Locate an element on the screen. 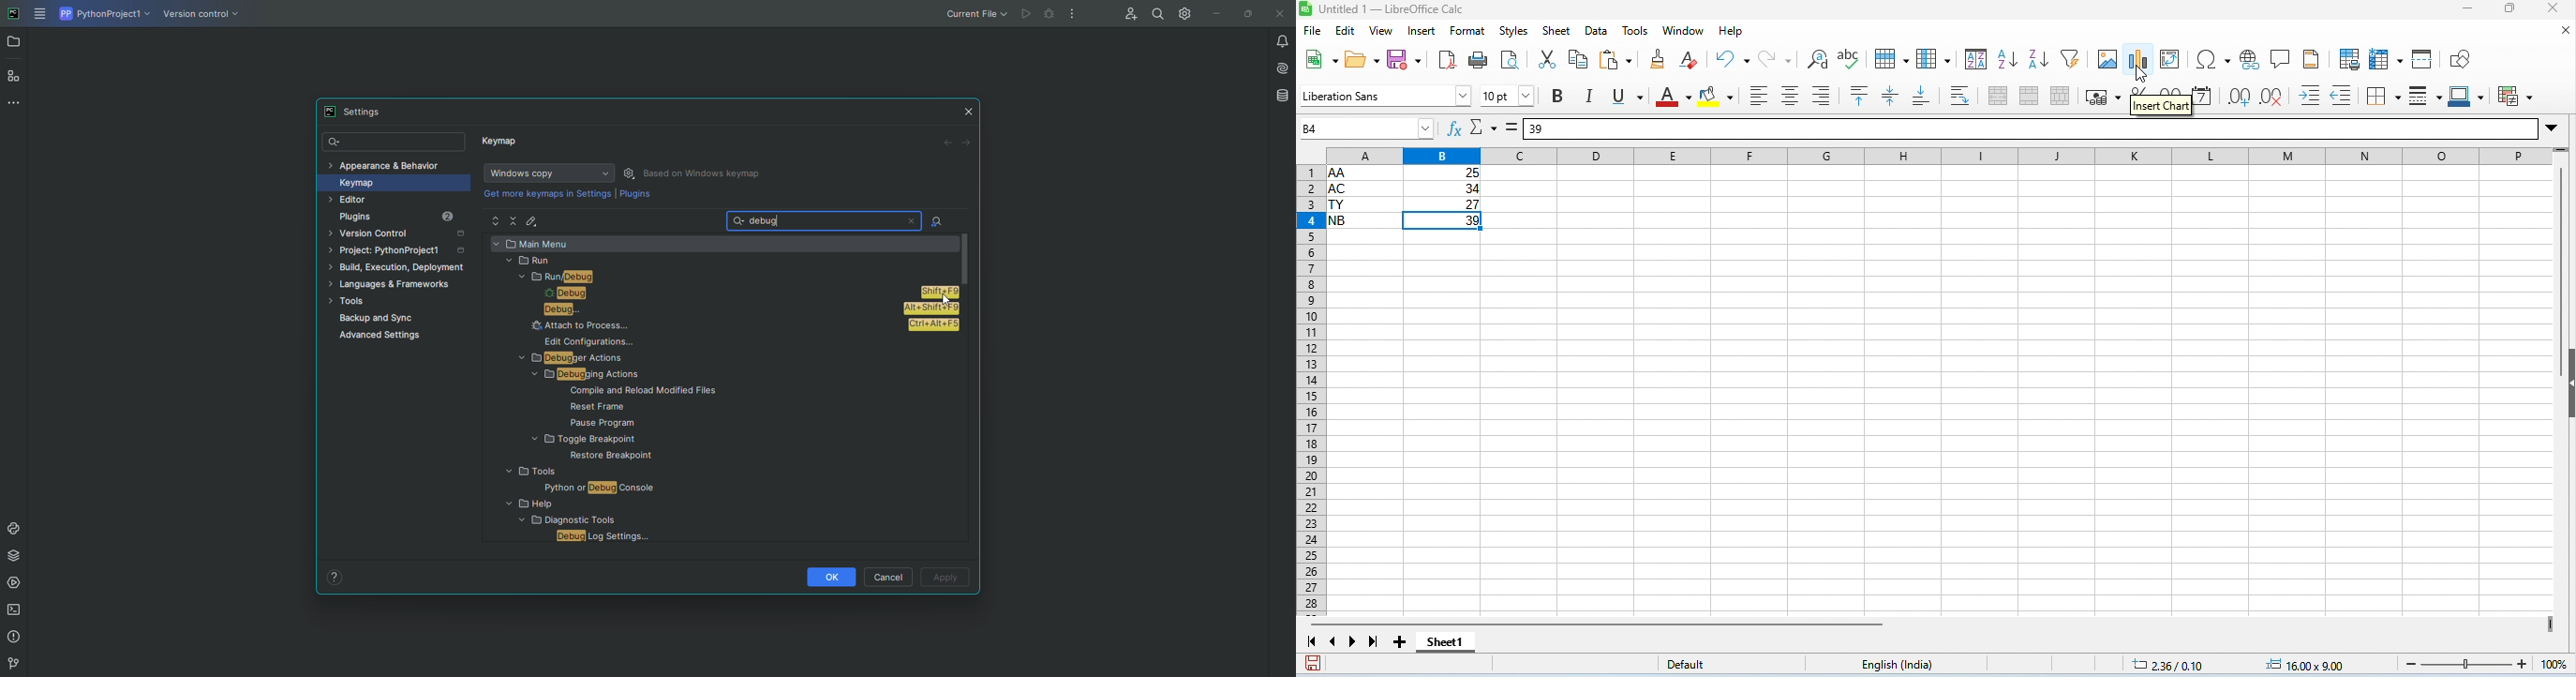 This screenshot has height=700, width=2576. cell ranges is located at coordinates (1404, 198).